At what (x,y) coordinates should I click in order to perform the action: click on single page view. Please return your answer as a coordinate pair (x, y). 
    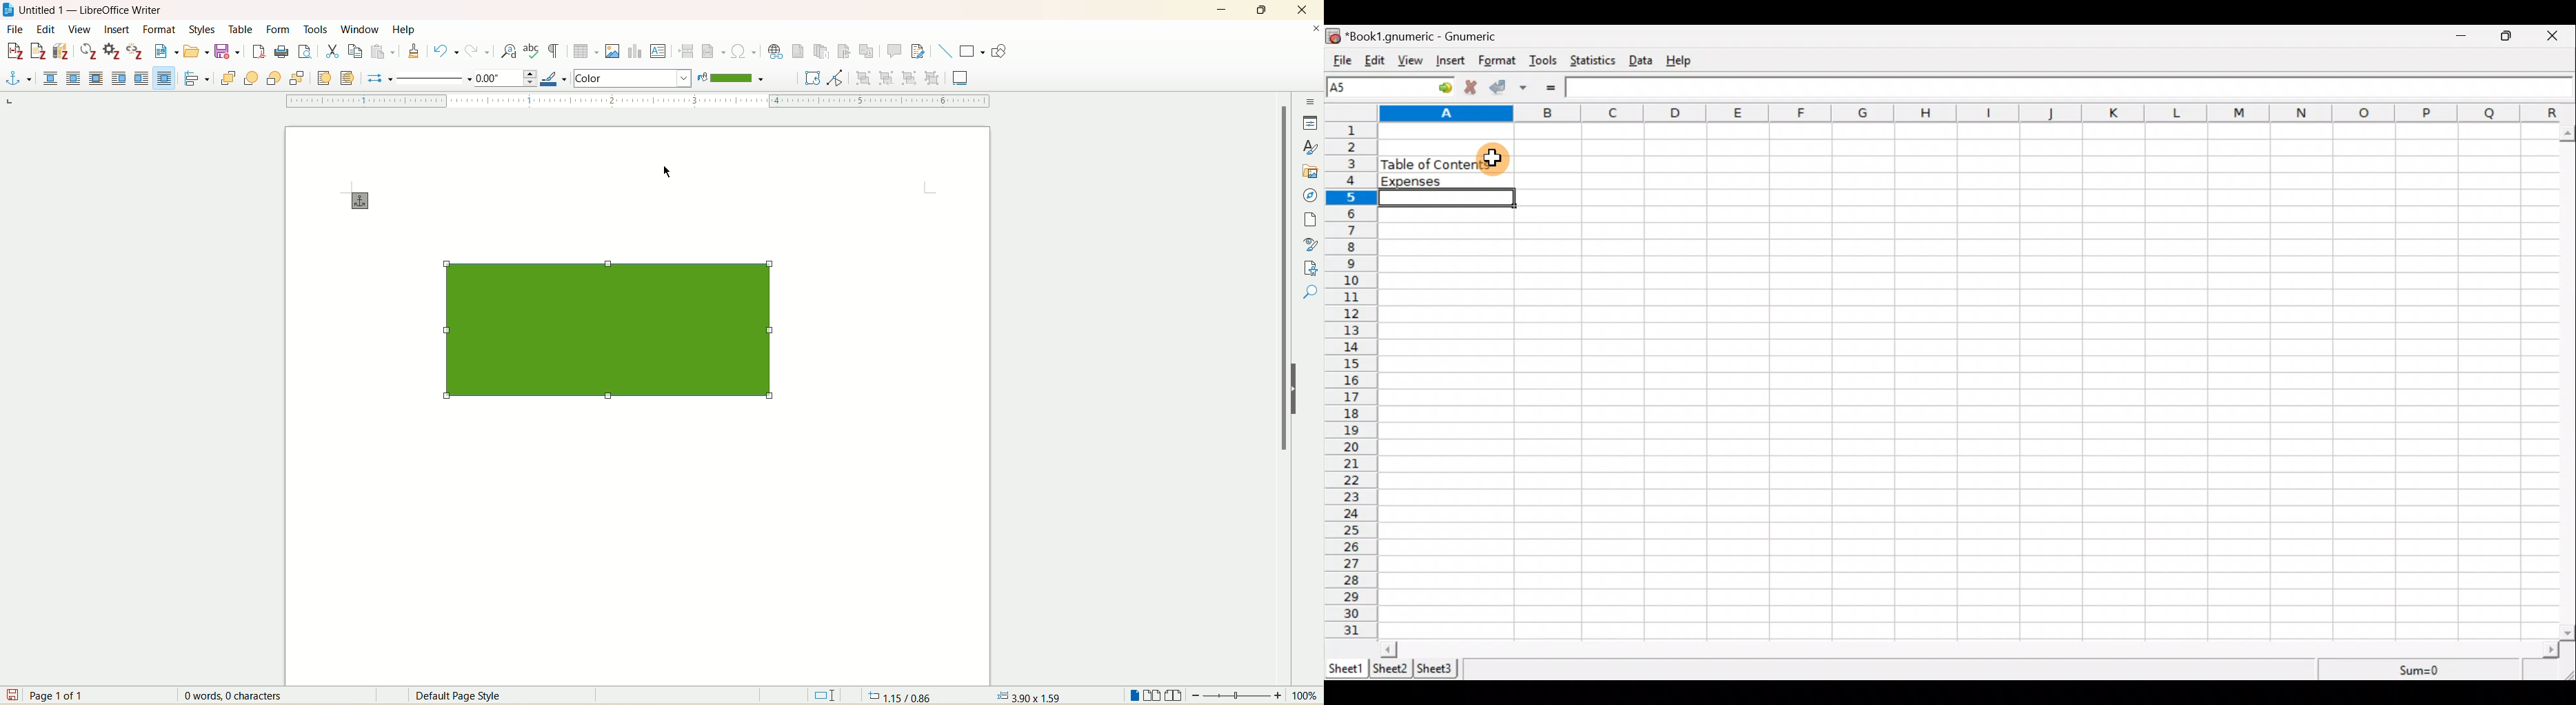
    Looking at the image, I should click on (1133, 695).